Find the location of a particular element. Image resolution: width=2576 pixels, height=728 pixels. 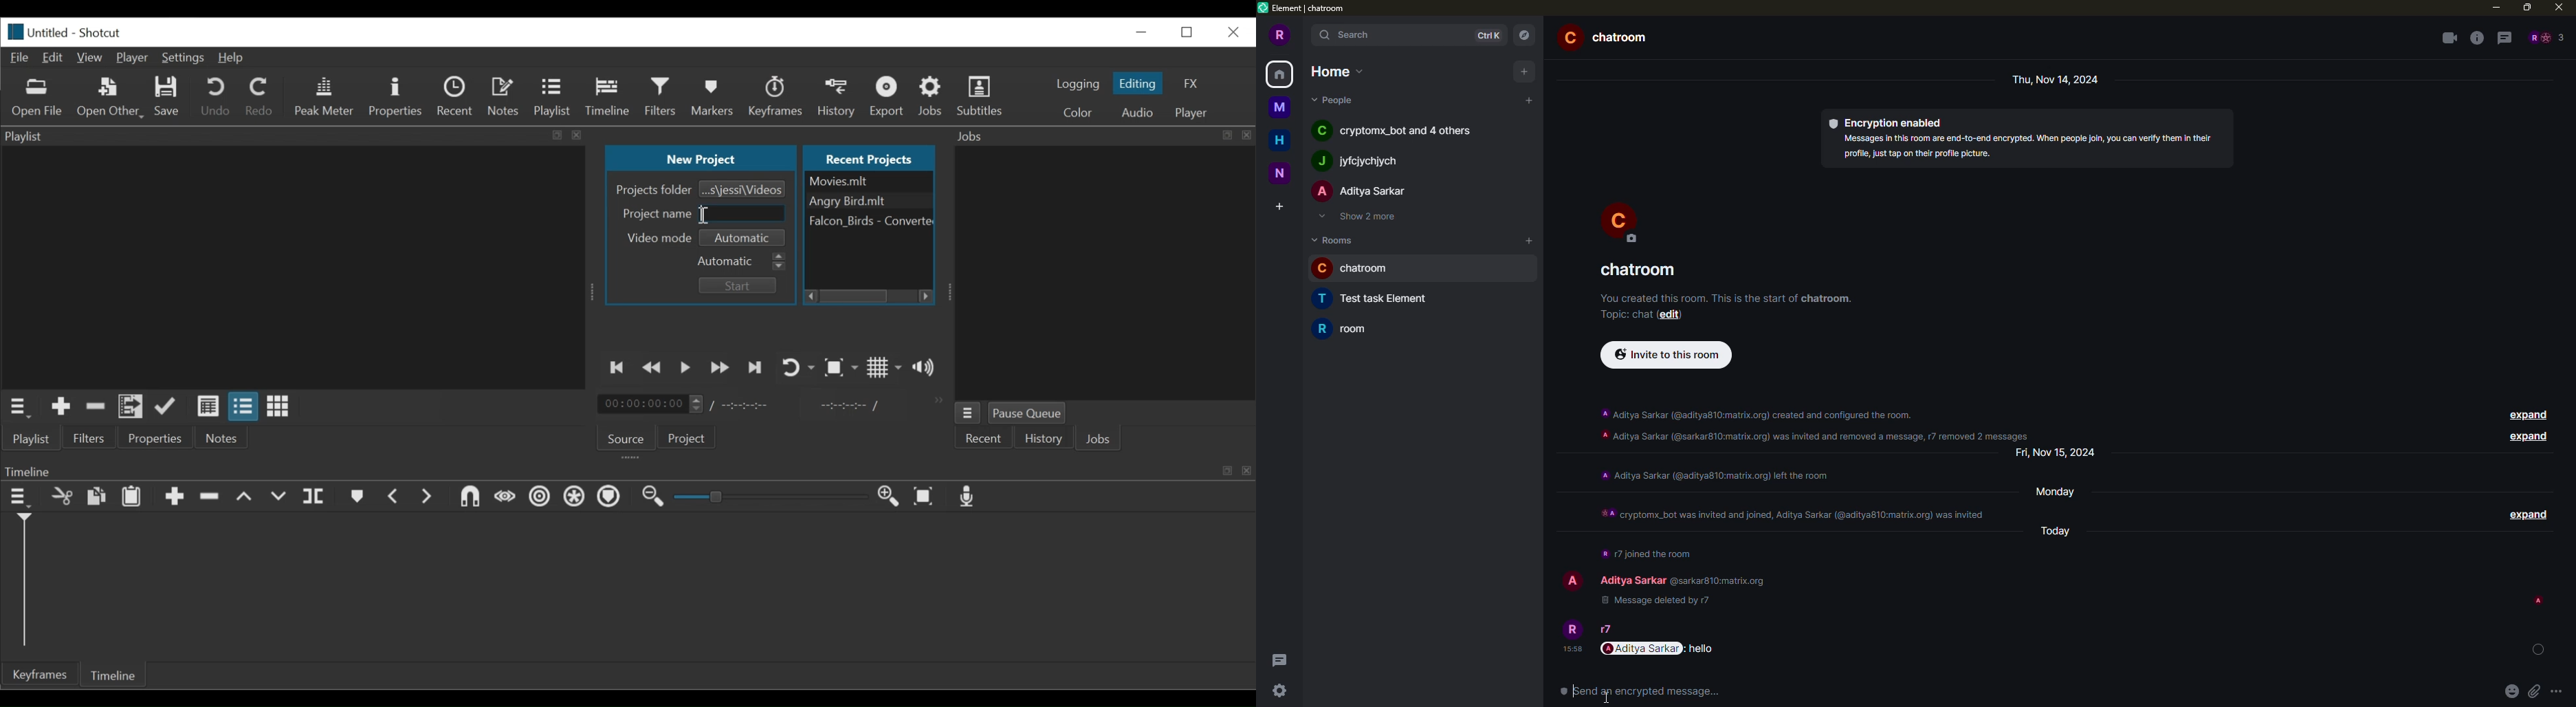

maximize is located at coordinates (2527, 6).